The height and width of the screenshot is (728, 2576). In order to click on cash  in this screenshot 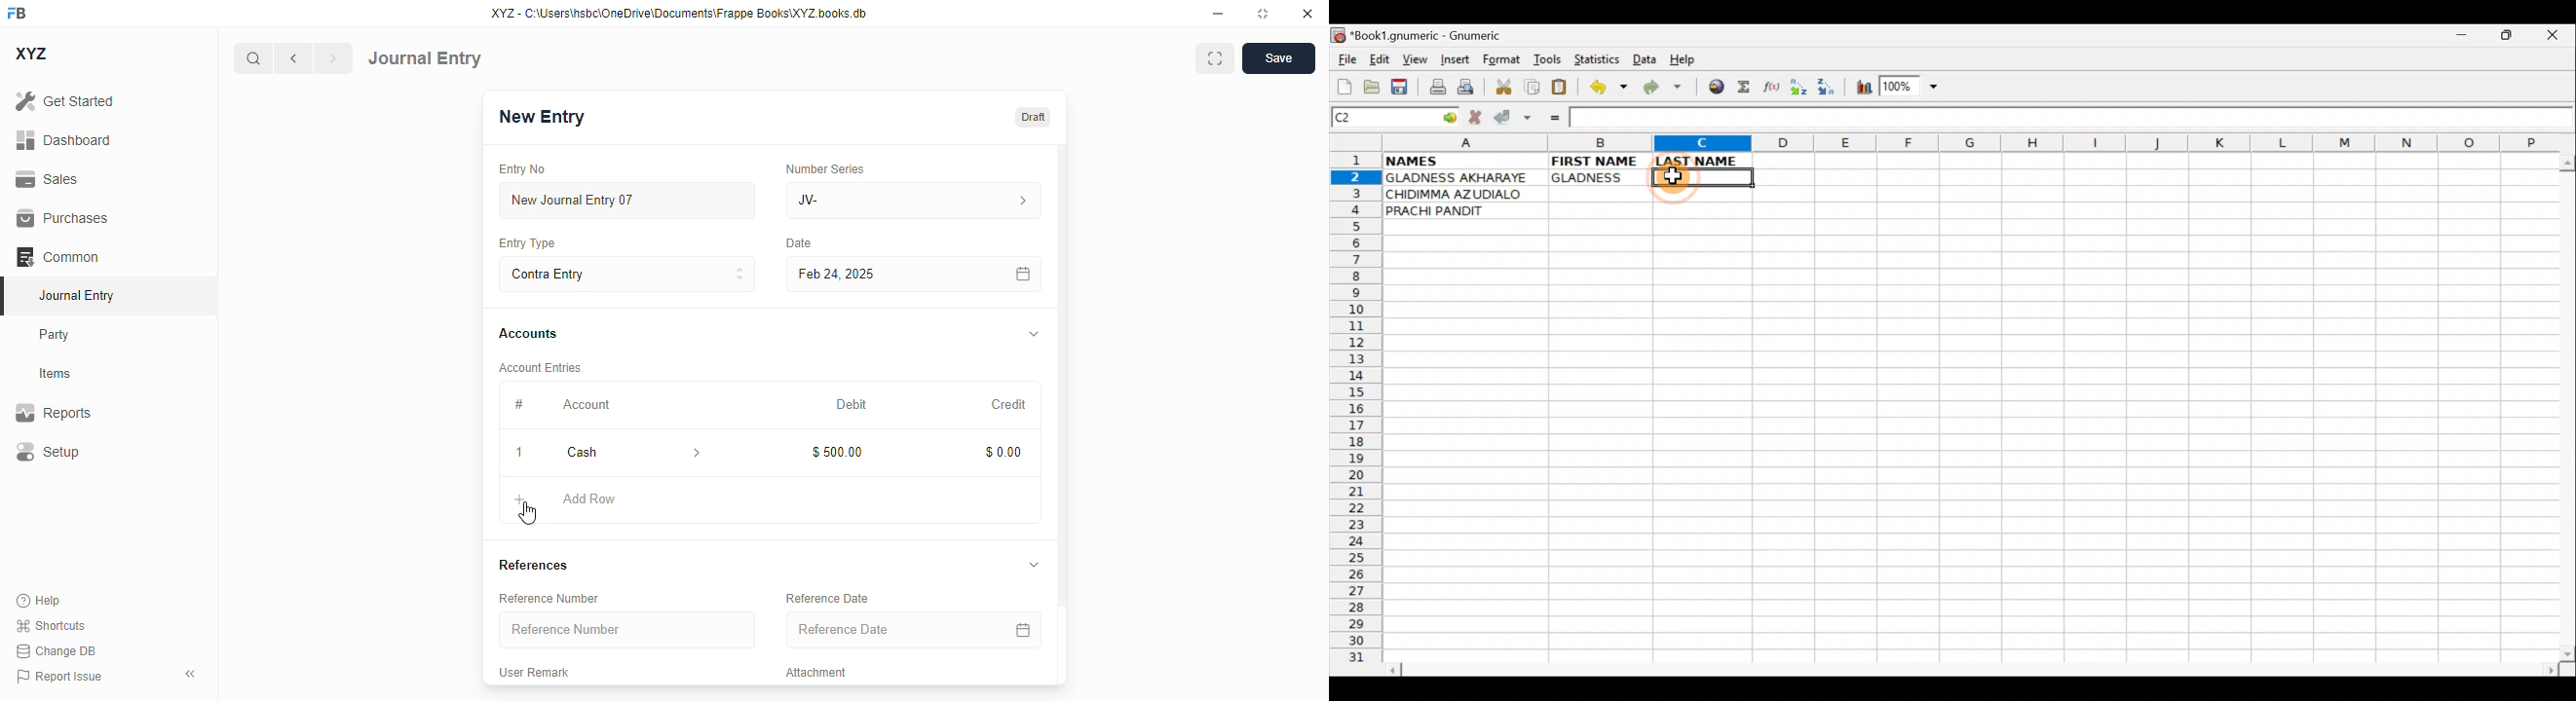, I will do `click(610, 452)`.